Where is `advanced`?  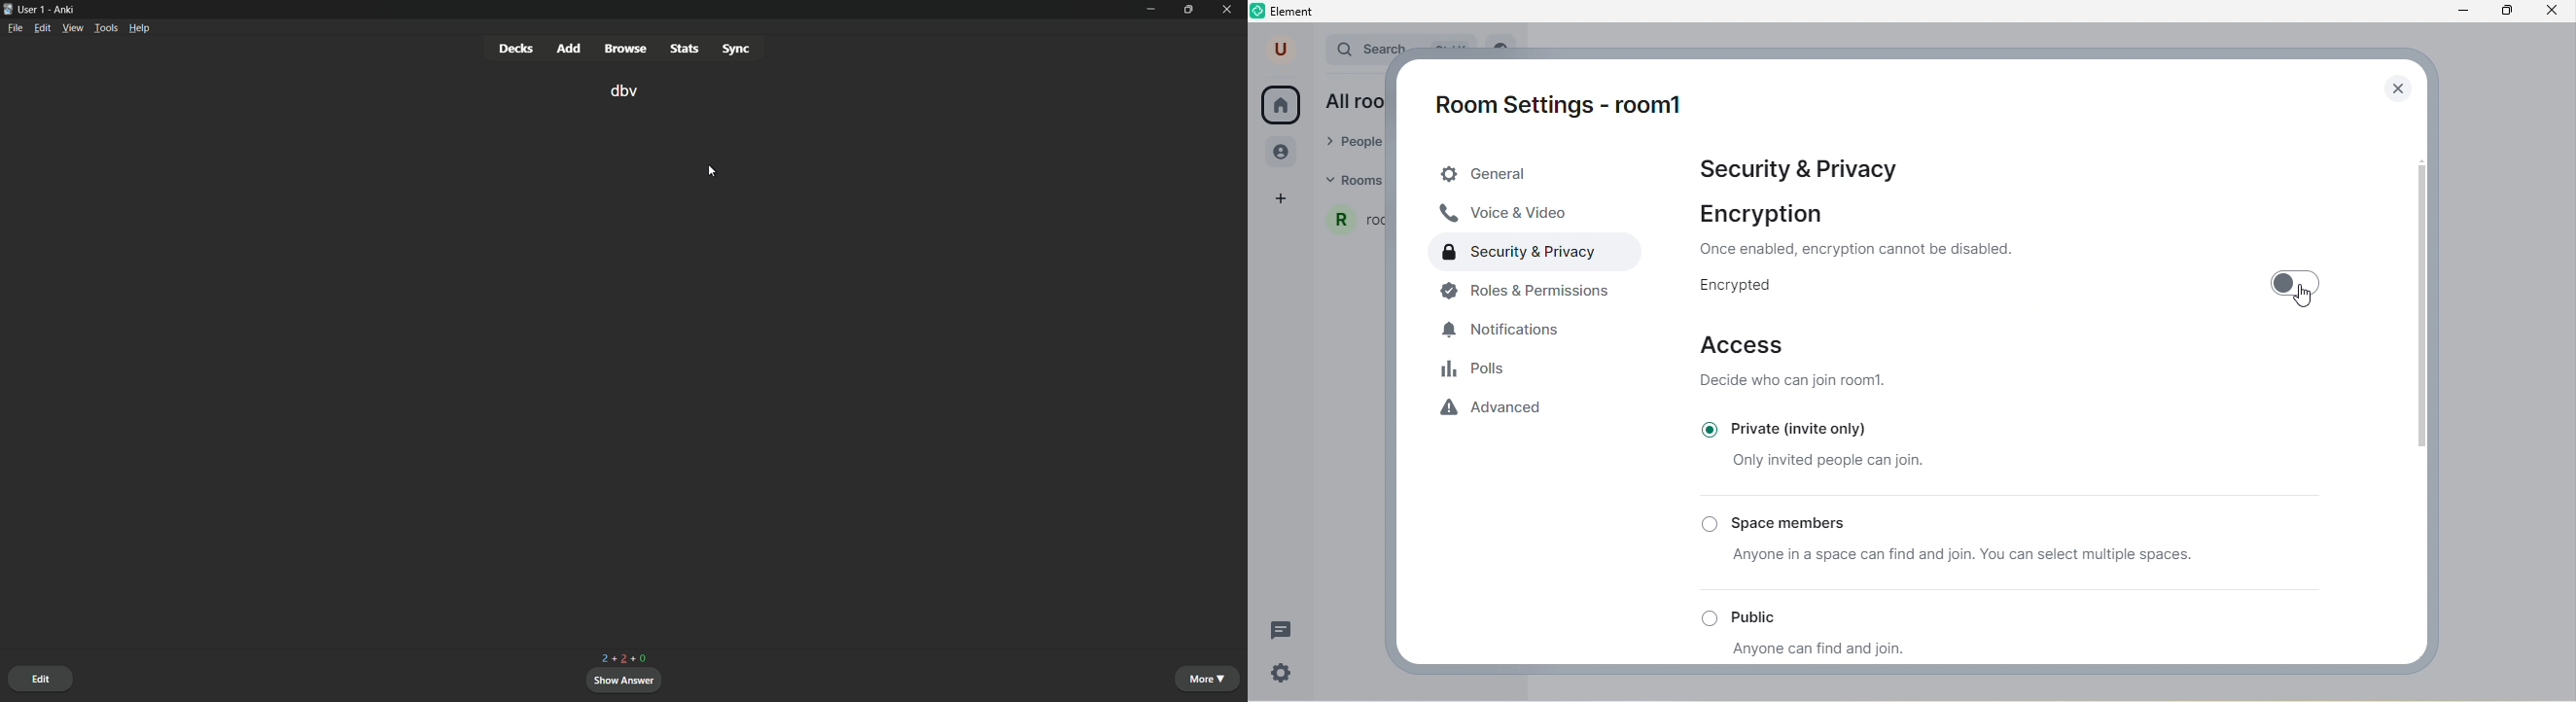 advanced is located at coordinates (1500, 409).